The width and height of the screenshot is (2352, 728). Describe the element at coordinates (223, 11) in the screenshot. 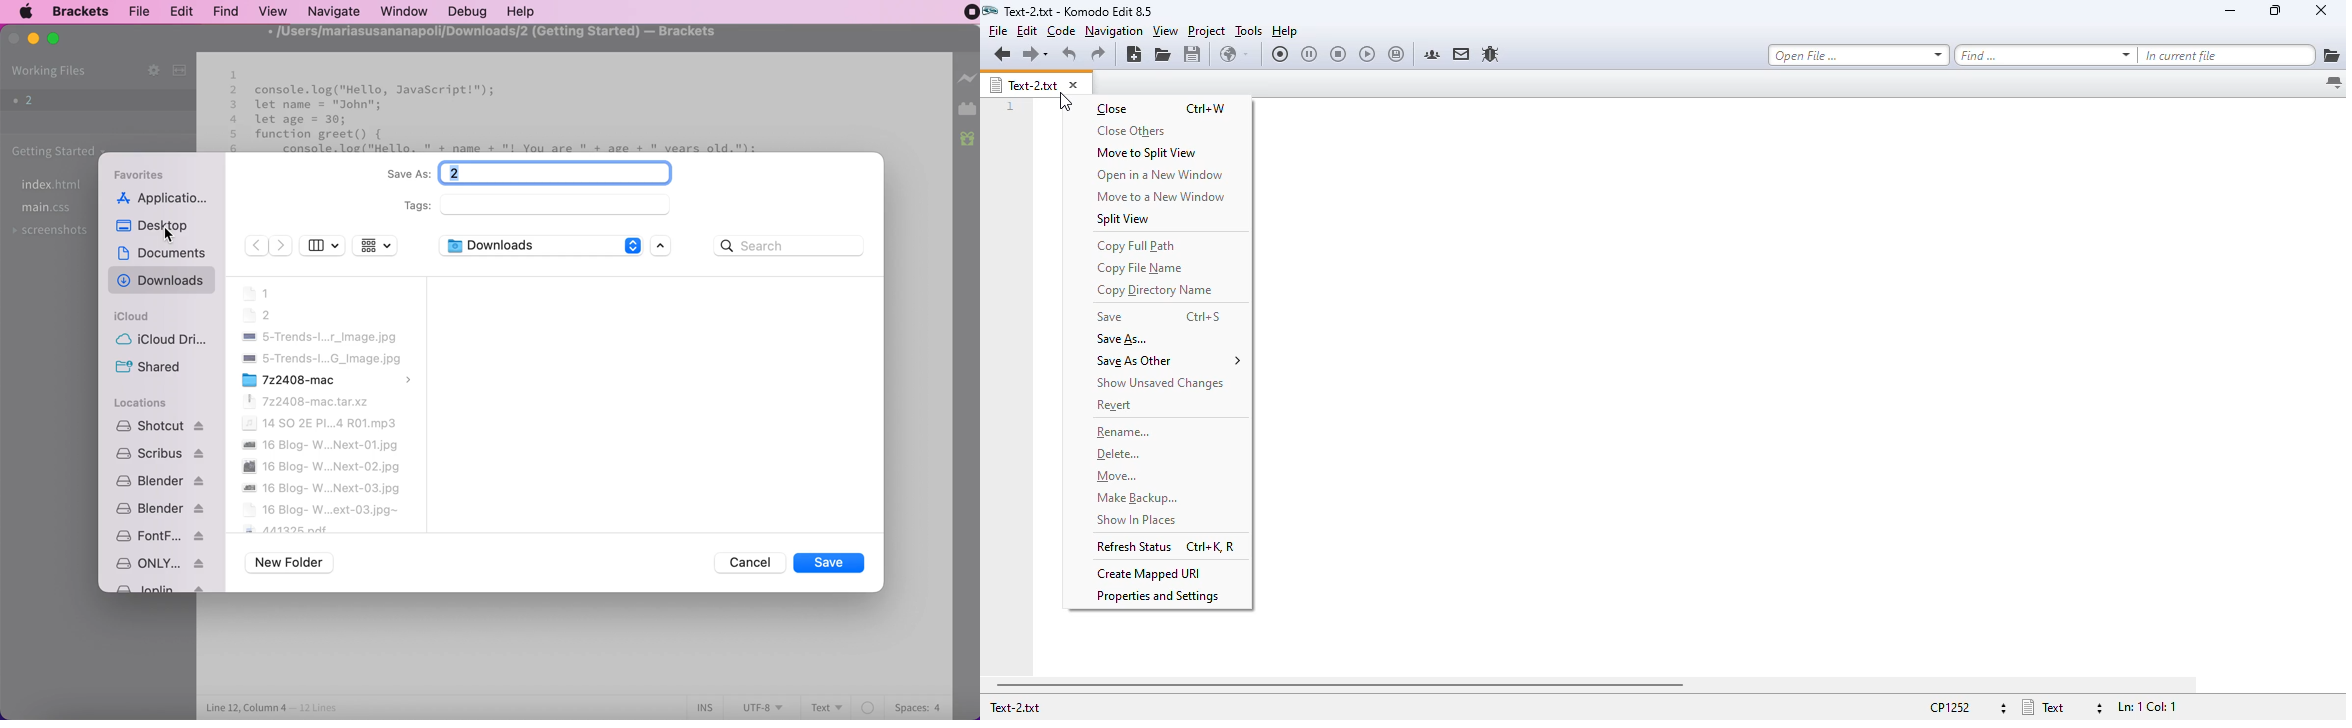

I see `find` at that location.